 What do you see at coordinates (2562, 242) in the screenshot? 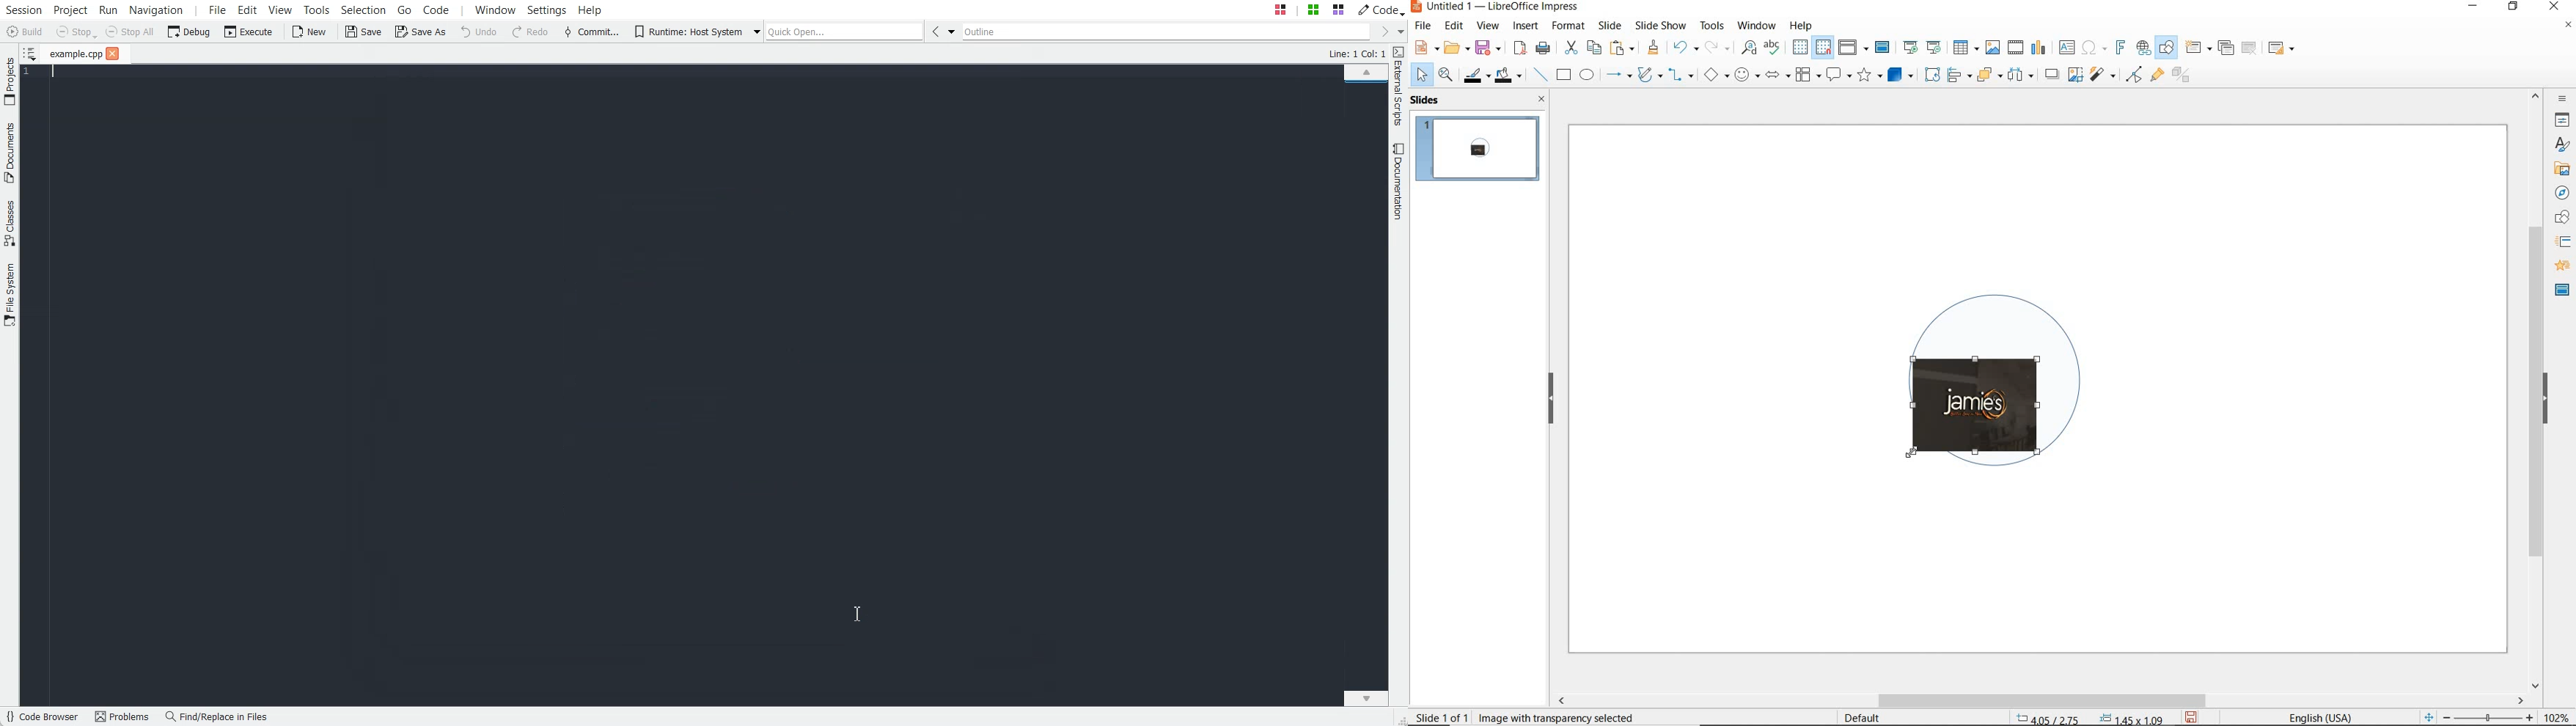
I see `slide transition` at bounding box center [2562, 242].